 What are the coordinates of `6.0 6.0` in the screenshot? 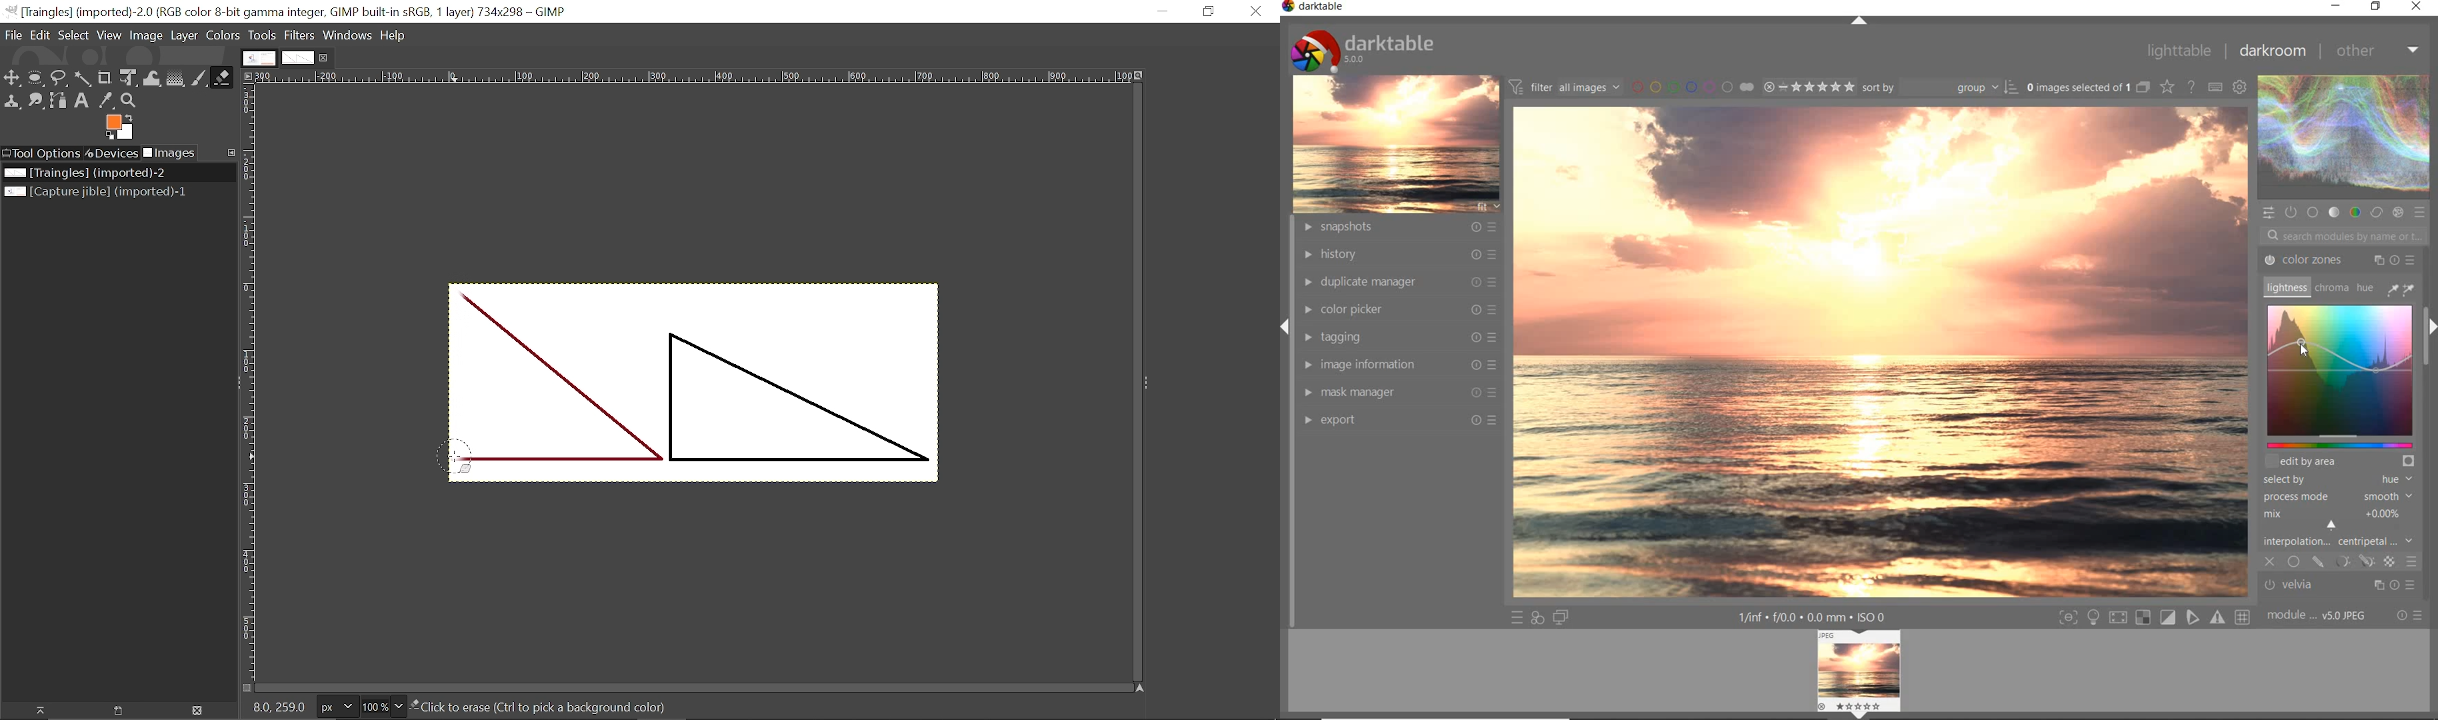 It's located at (283, 707).